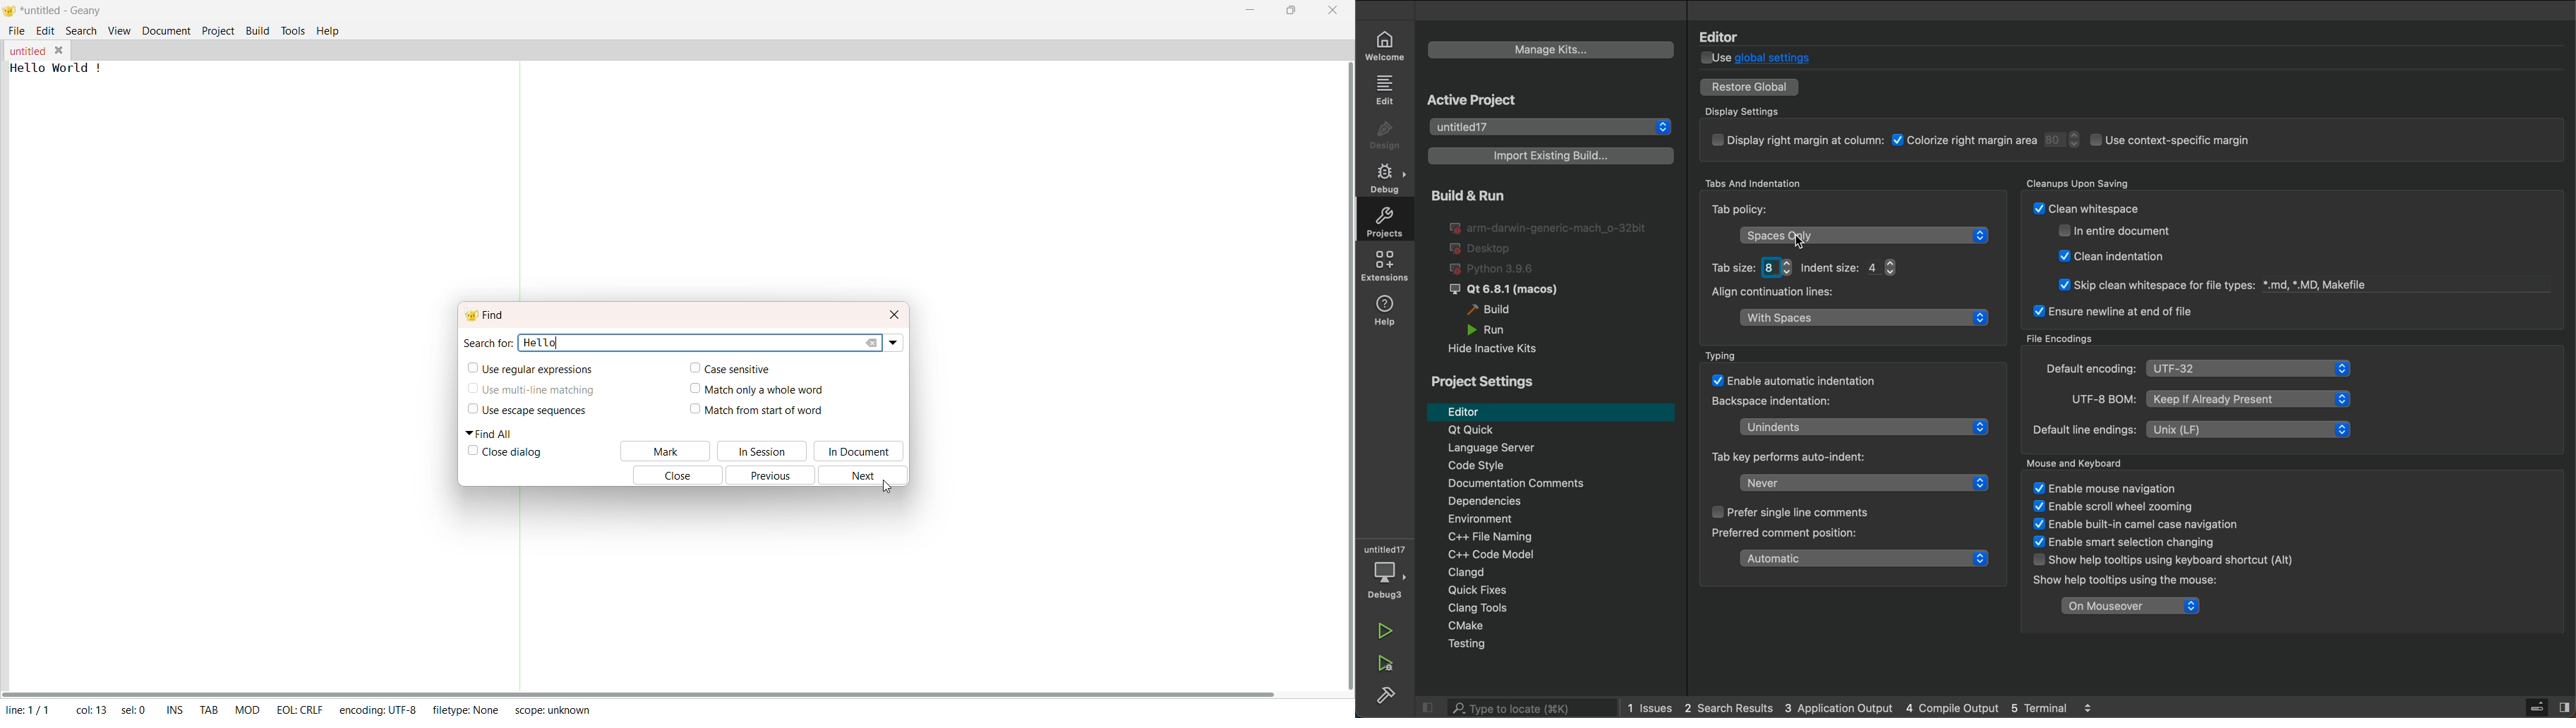 The height and width of the screenshot is (728, 2576). Describe the element at coordinates (2207, 282) in the screenshot. I see `Skip clean whitespace for file types: *.md, *.MD, Makefile` at that location.